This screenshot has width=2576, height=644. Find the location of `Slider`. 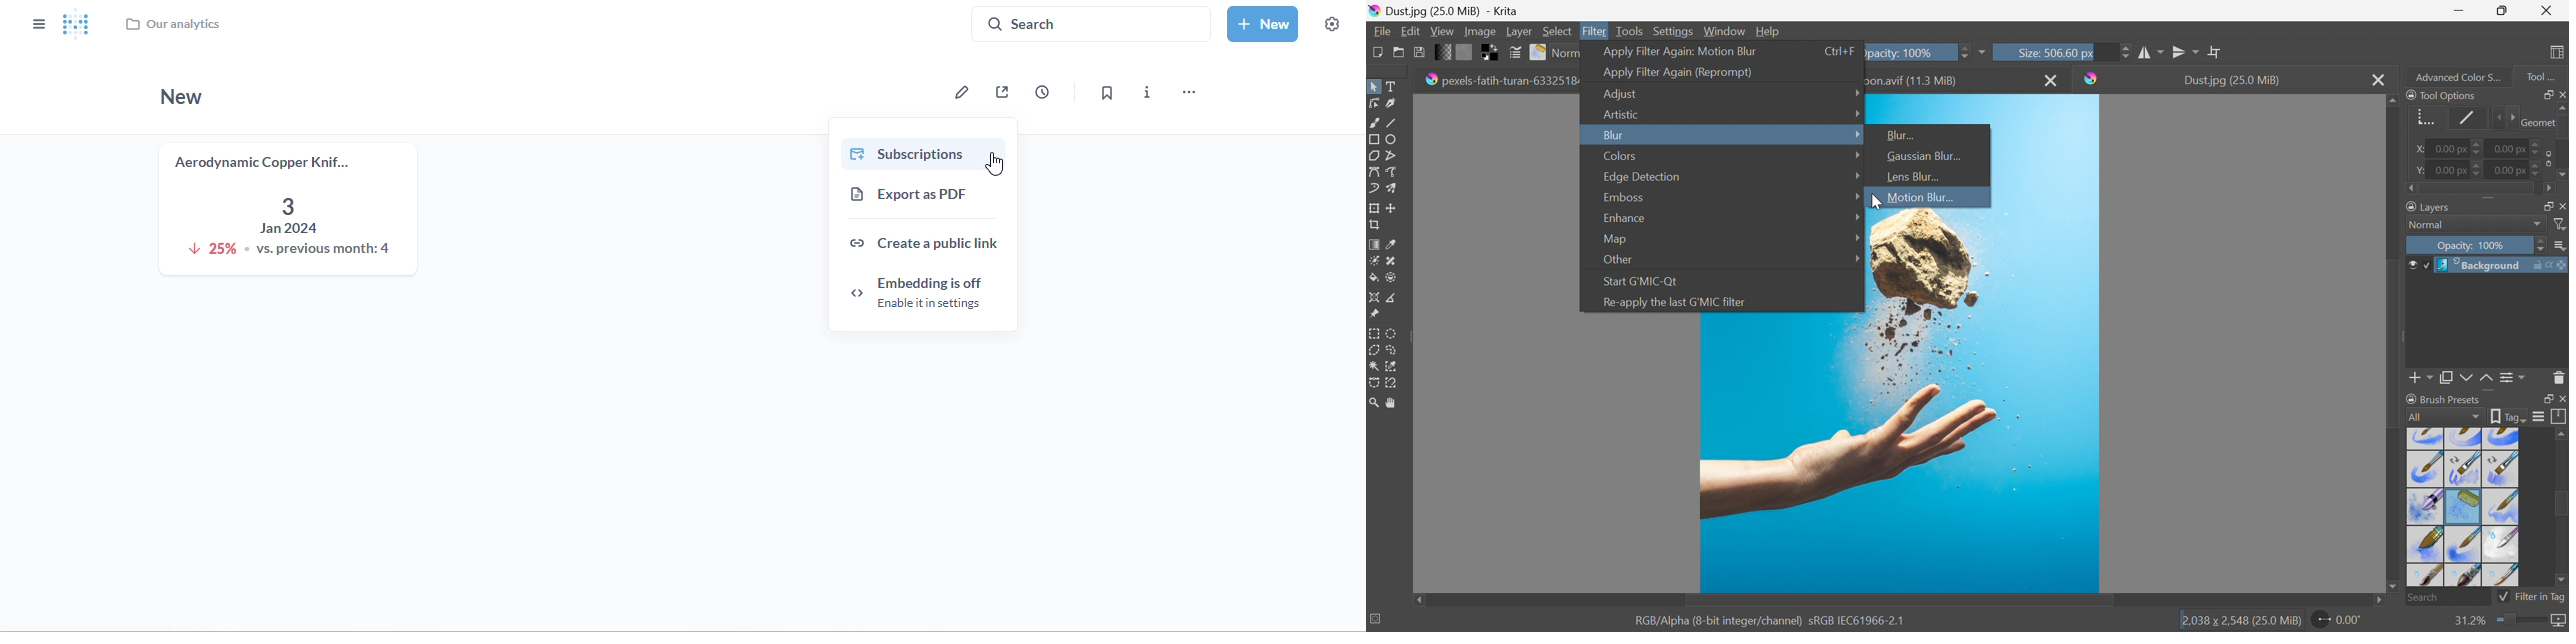

Slider is located at coordinates (2538, 172).